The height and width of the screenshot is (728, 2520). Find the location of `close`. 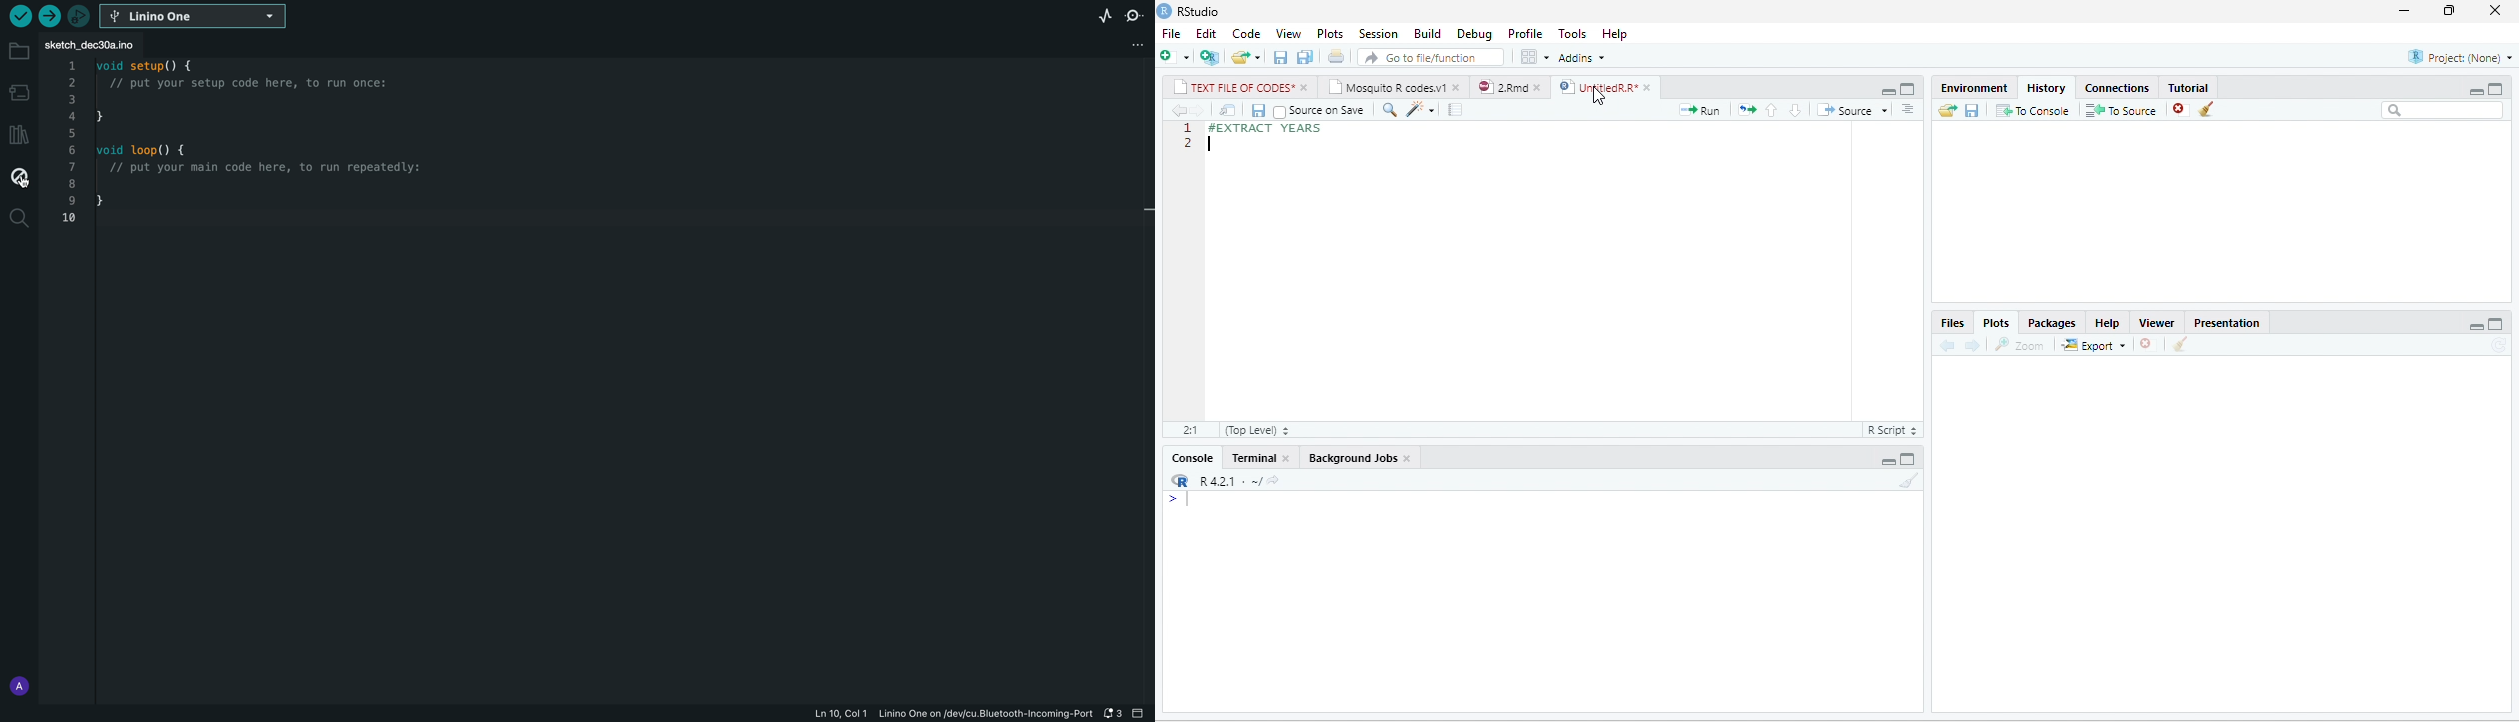

close is located at coordinates (1458, 87).